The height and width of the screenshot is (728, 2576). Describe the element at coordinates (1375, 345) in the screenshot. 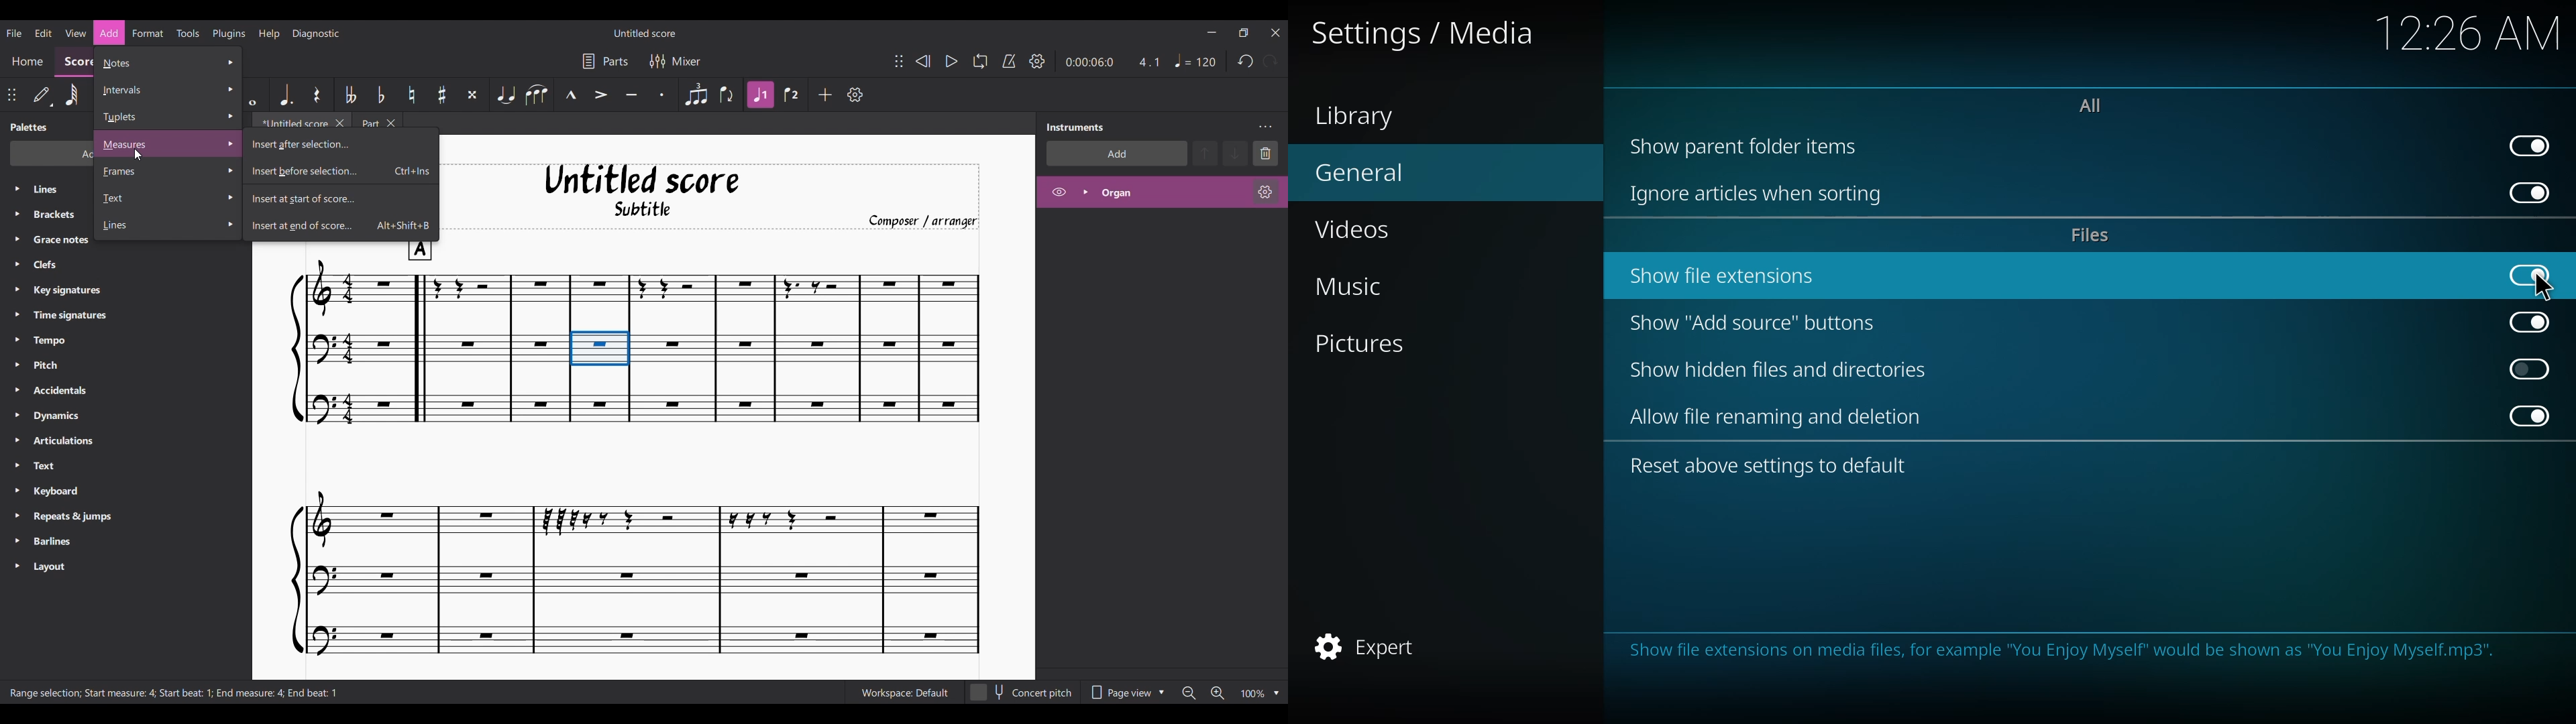

I see `pictures` at that location.